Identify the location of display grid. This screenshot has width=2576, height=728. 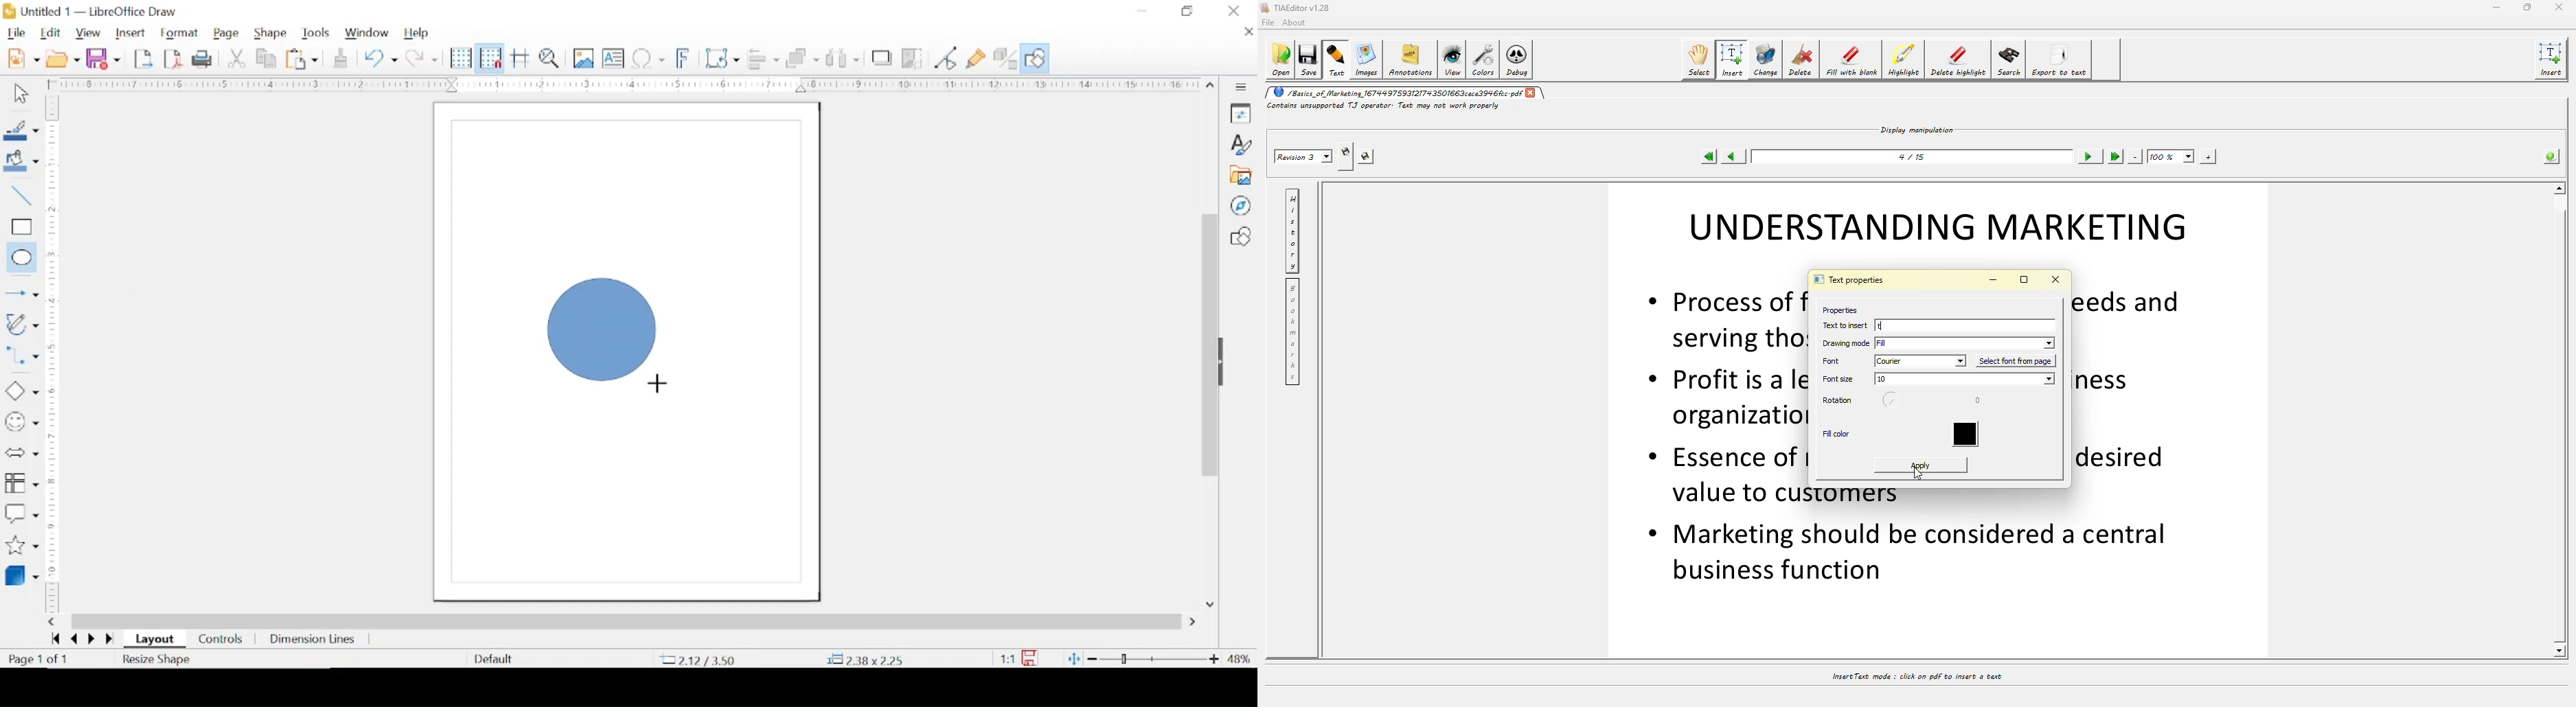
(460, 58).